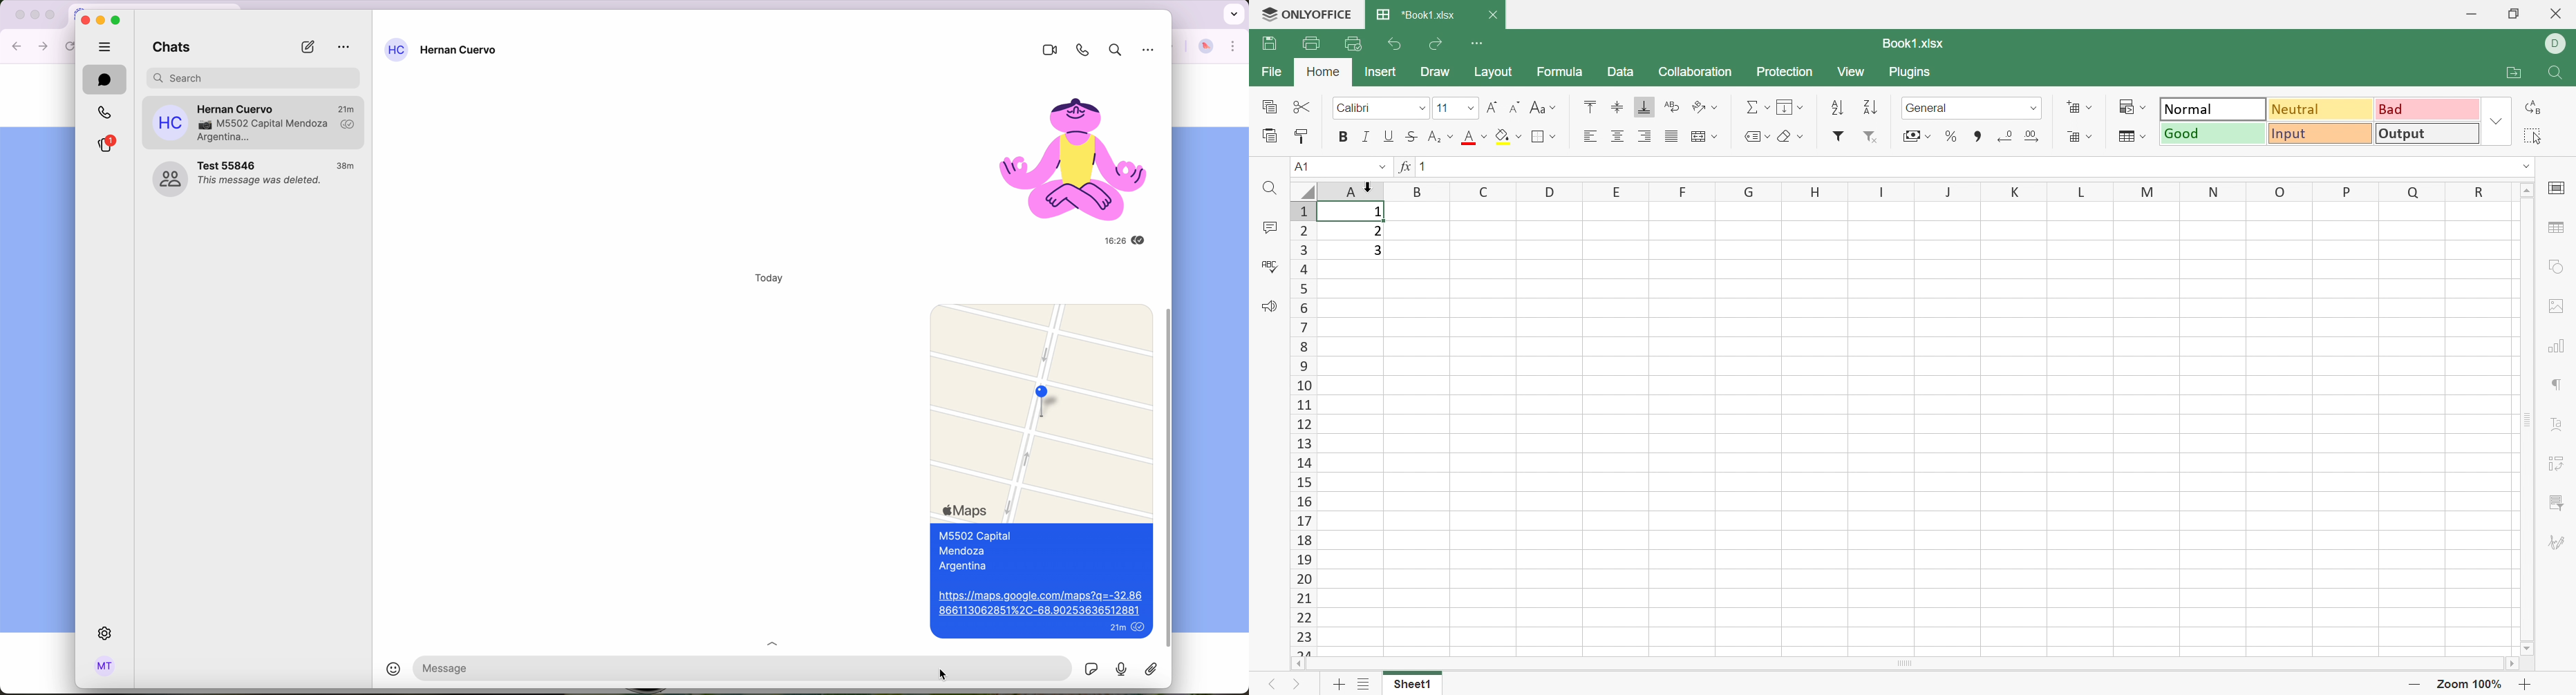 The height and width of the screenshot is (700, 2576). Describe the element at coordinates (1422, 166) in the screenshot. I see `1` at that location.